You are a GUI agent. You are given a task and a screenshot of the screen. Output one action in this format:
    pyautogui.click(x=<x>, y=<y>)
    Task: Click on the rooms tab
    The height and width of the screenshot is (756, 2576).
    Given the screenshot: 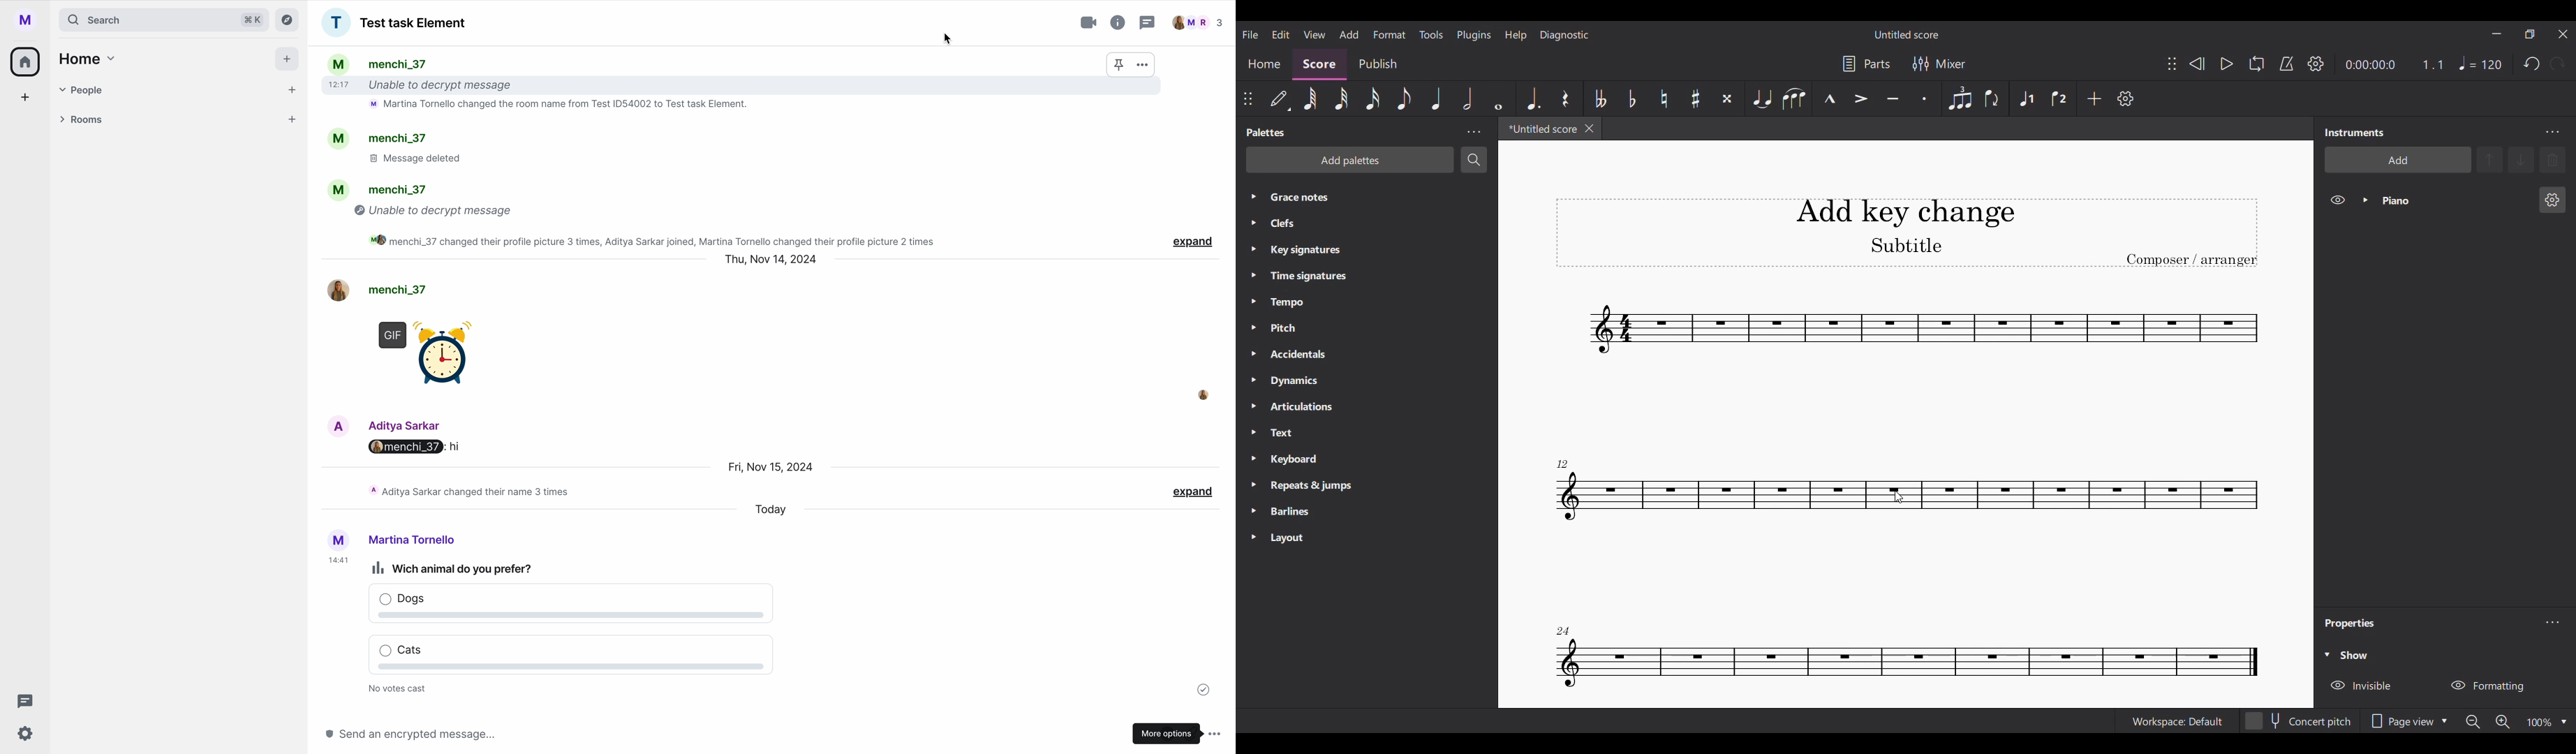 What is the action you would take?
    pyautogui.click(x=175, y=121)
    